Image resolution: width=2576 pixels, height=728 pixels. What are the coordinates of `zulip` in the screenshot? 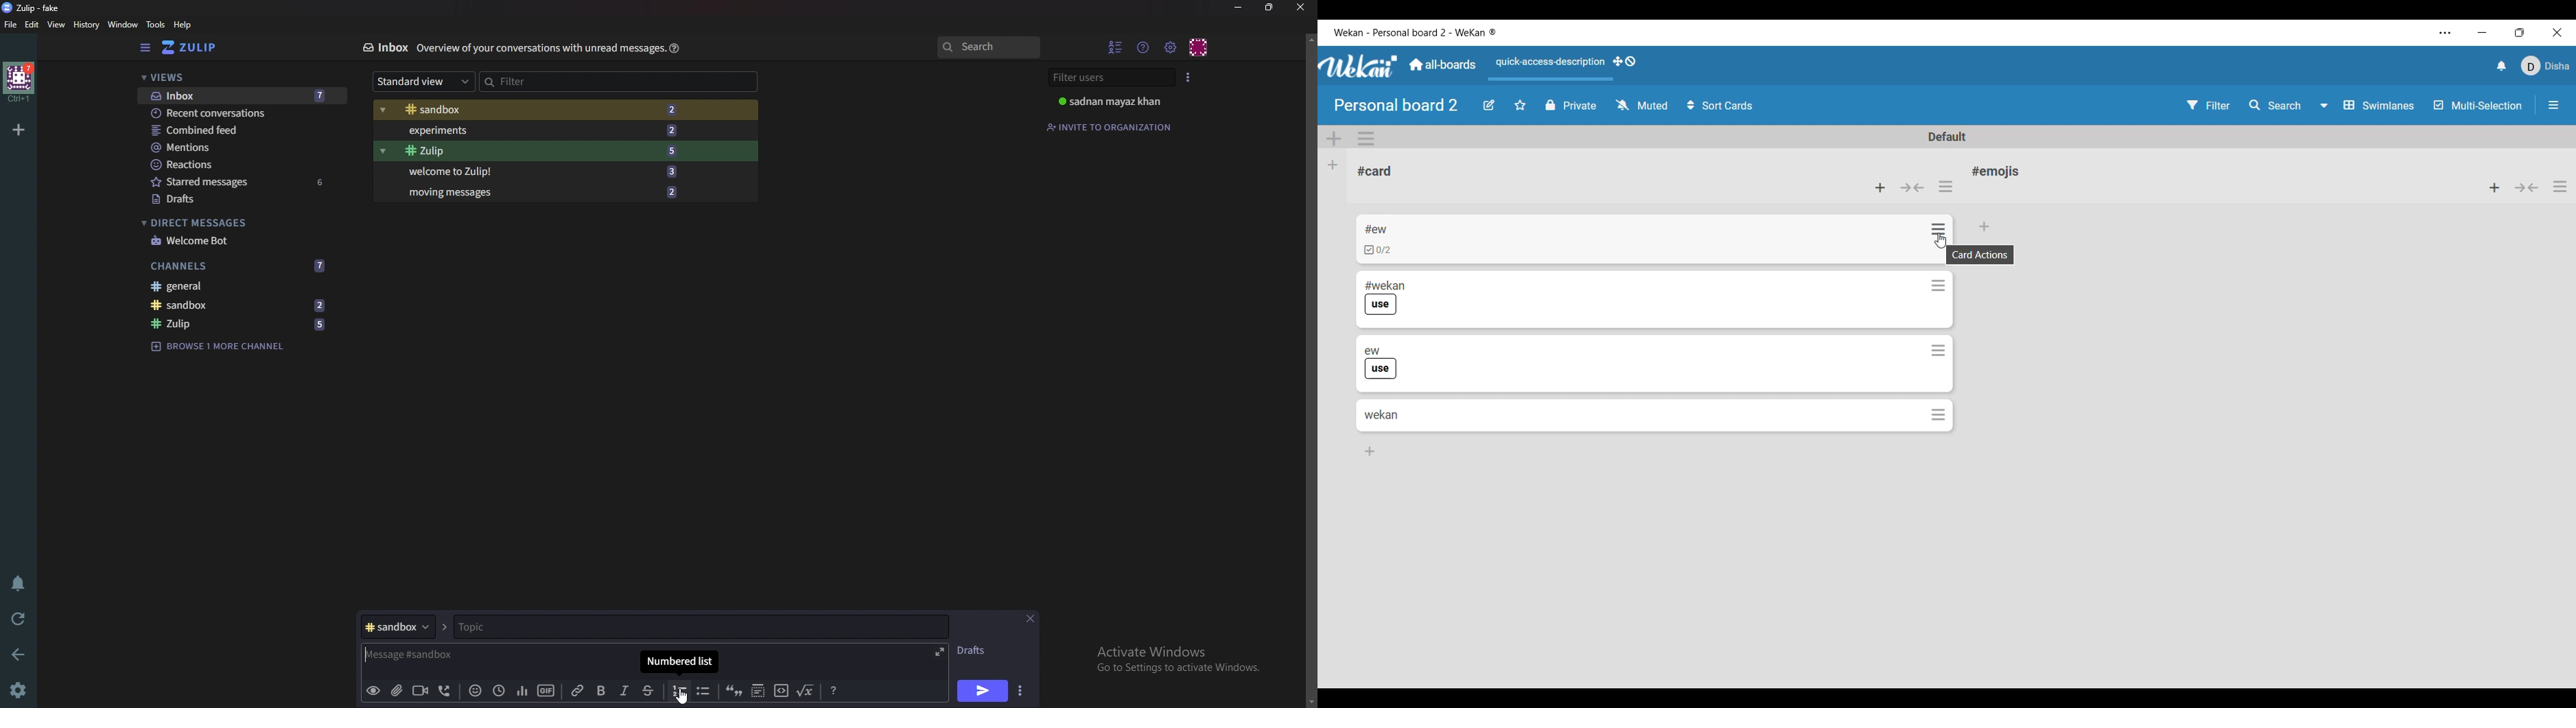 It's located at (244, 324).